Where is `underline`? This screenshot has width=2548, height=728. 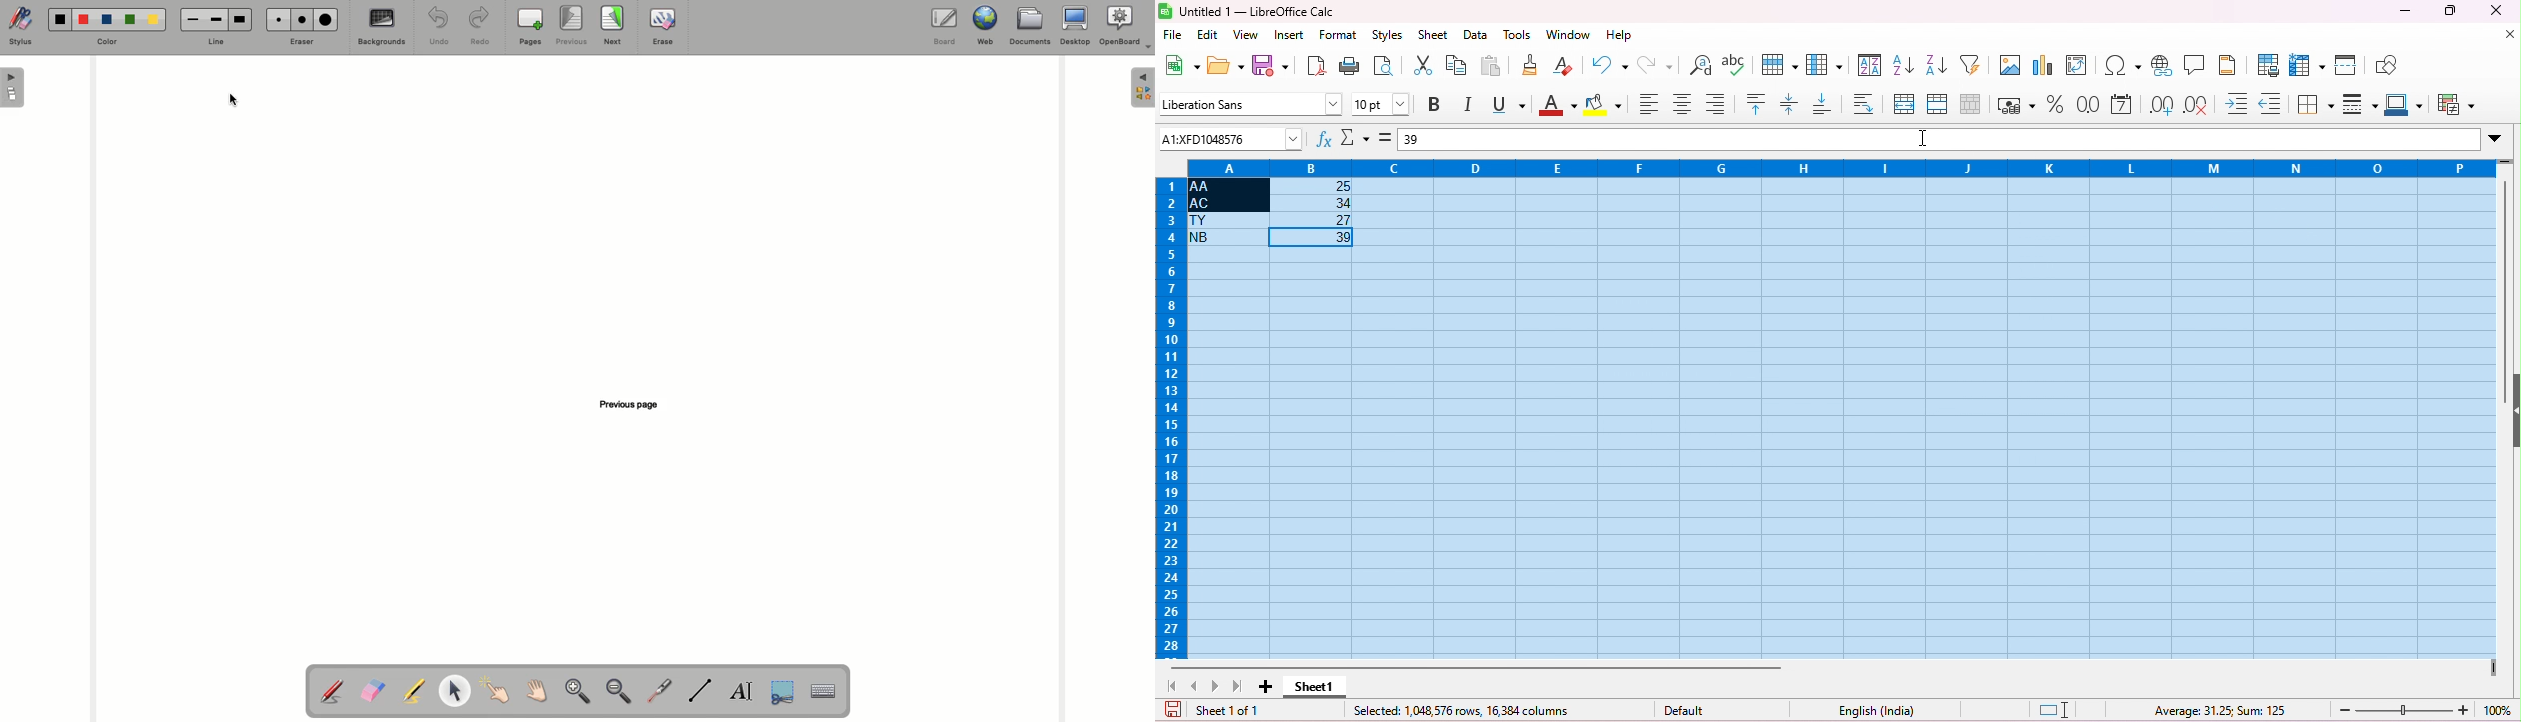
underline is located at coordinates (1508, 105).